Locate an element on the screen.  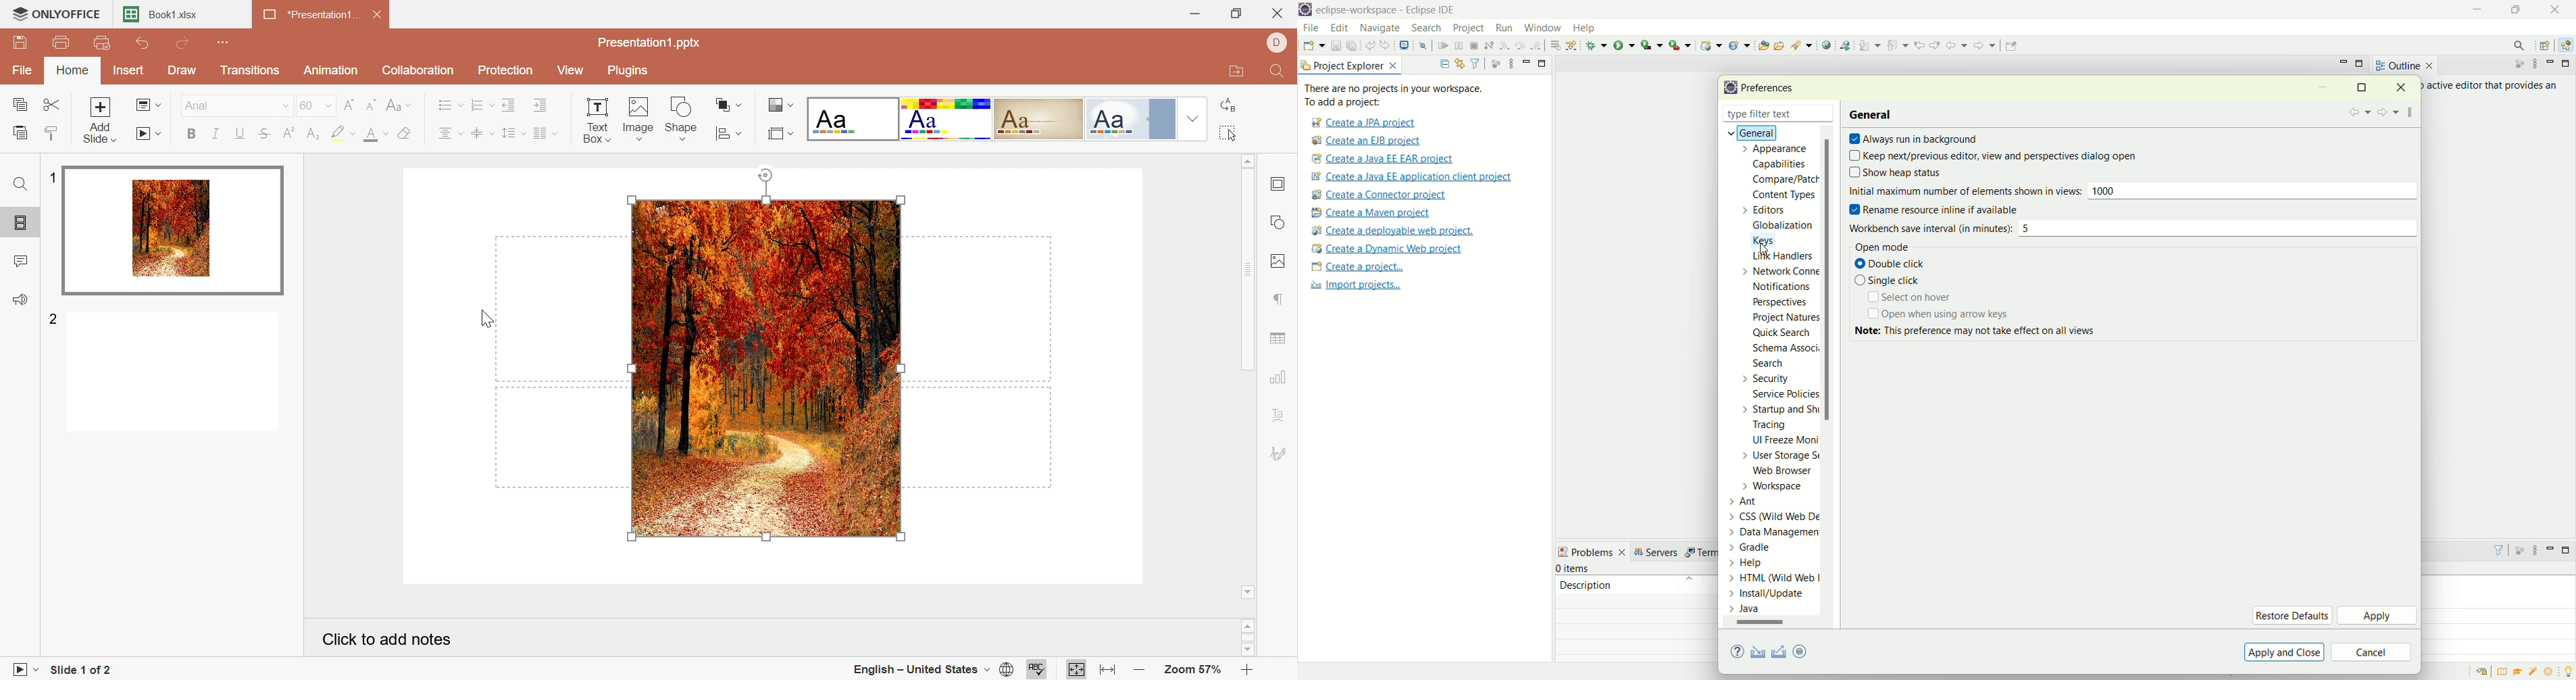
CSS (Wild Web De is located at coordinates (1778, 515).